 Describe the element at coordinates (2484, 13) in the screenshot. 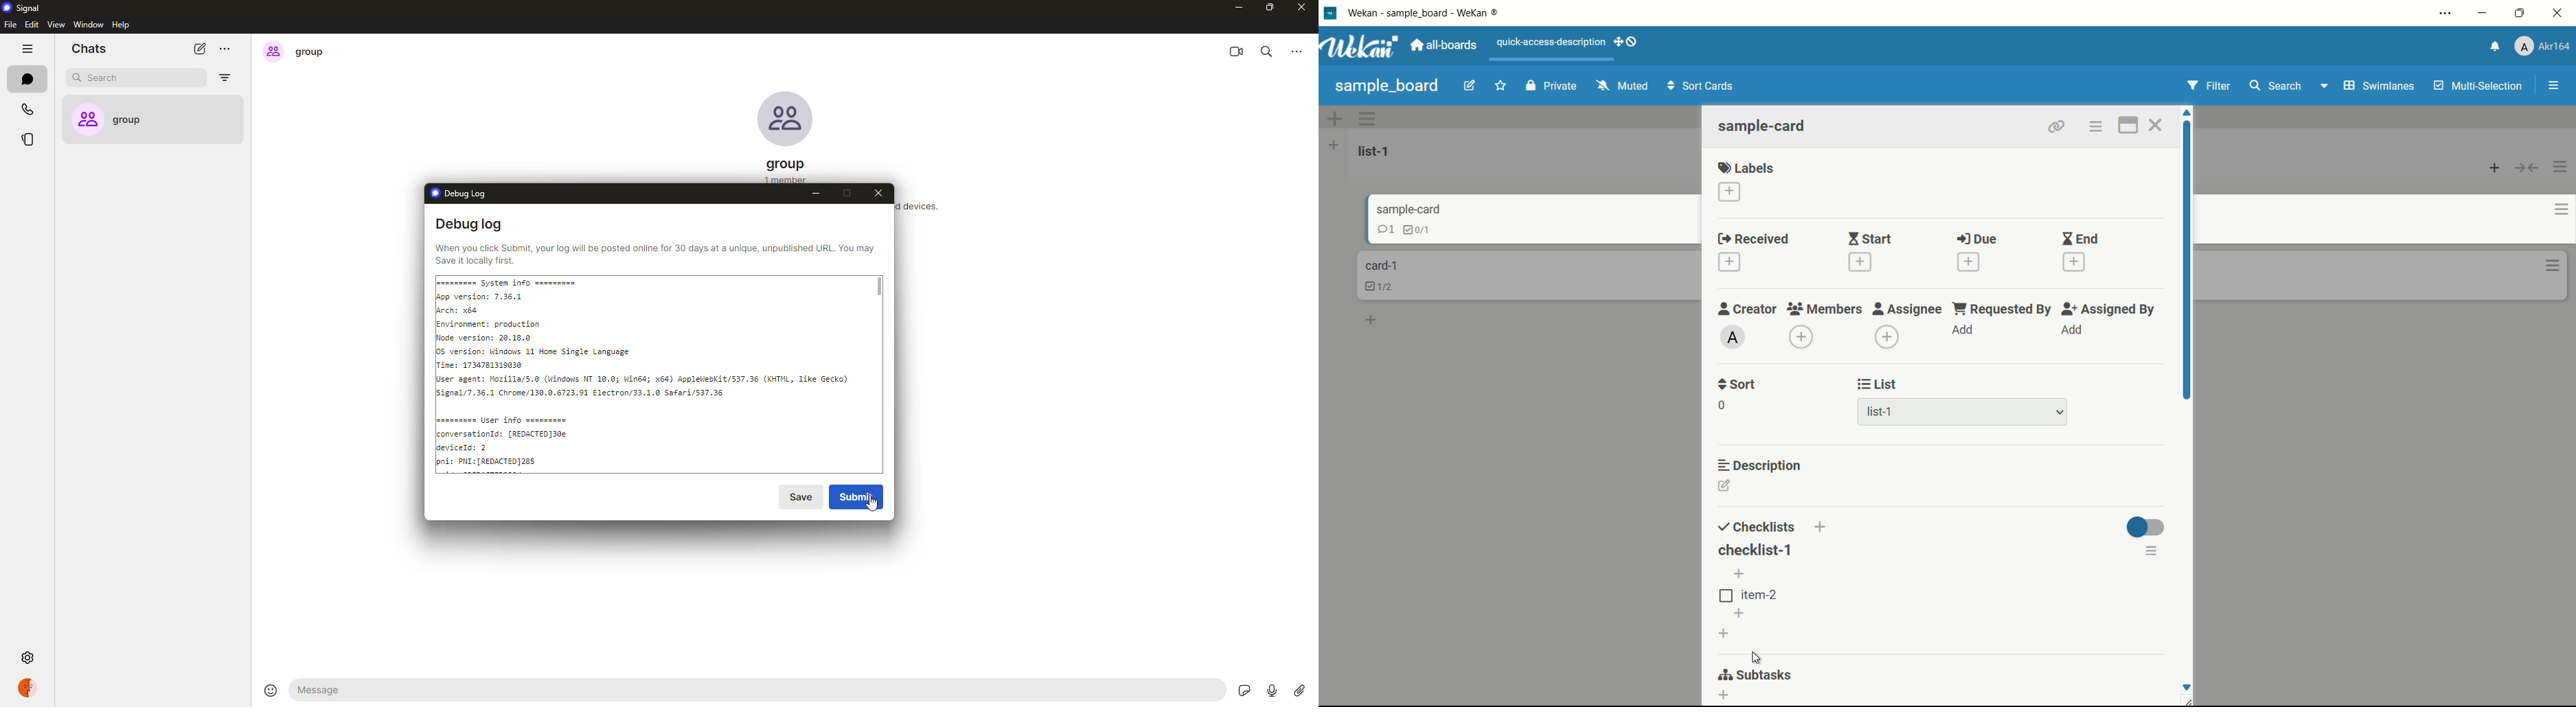

I see `minimize` at that location.